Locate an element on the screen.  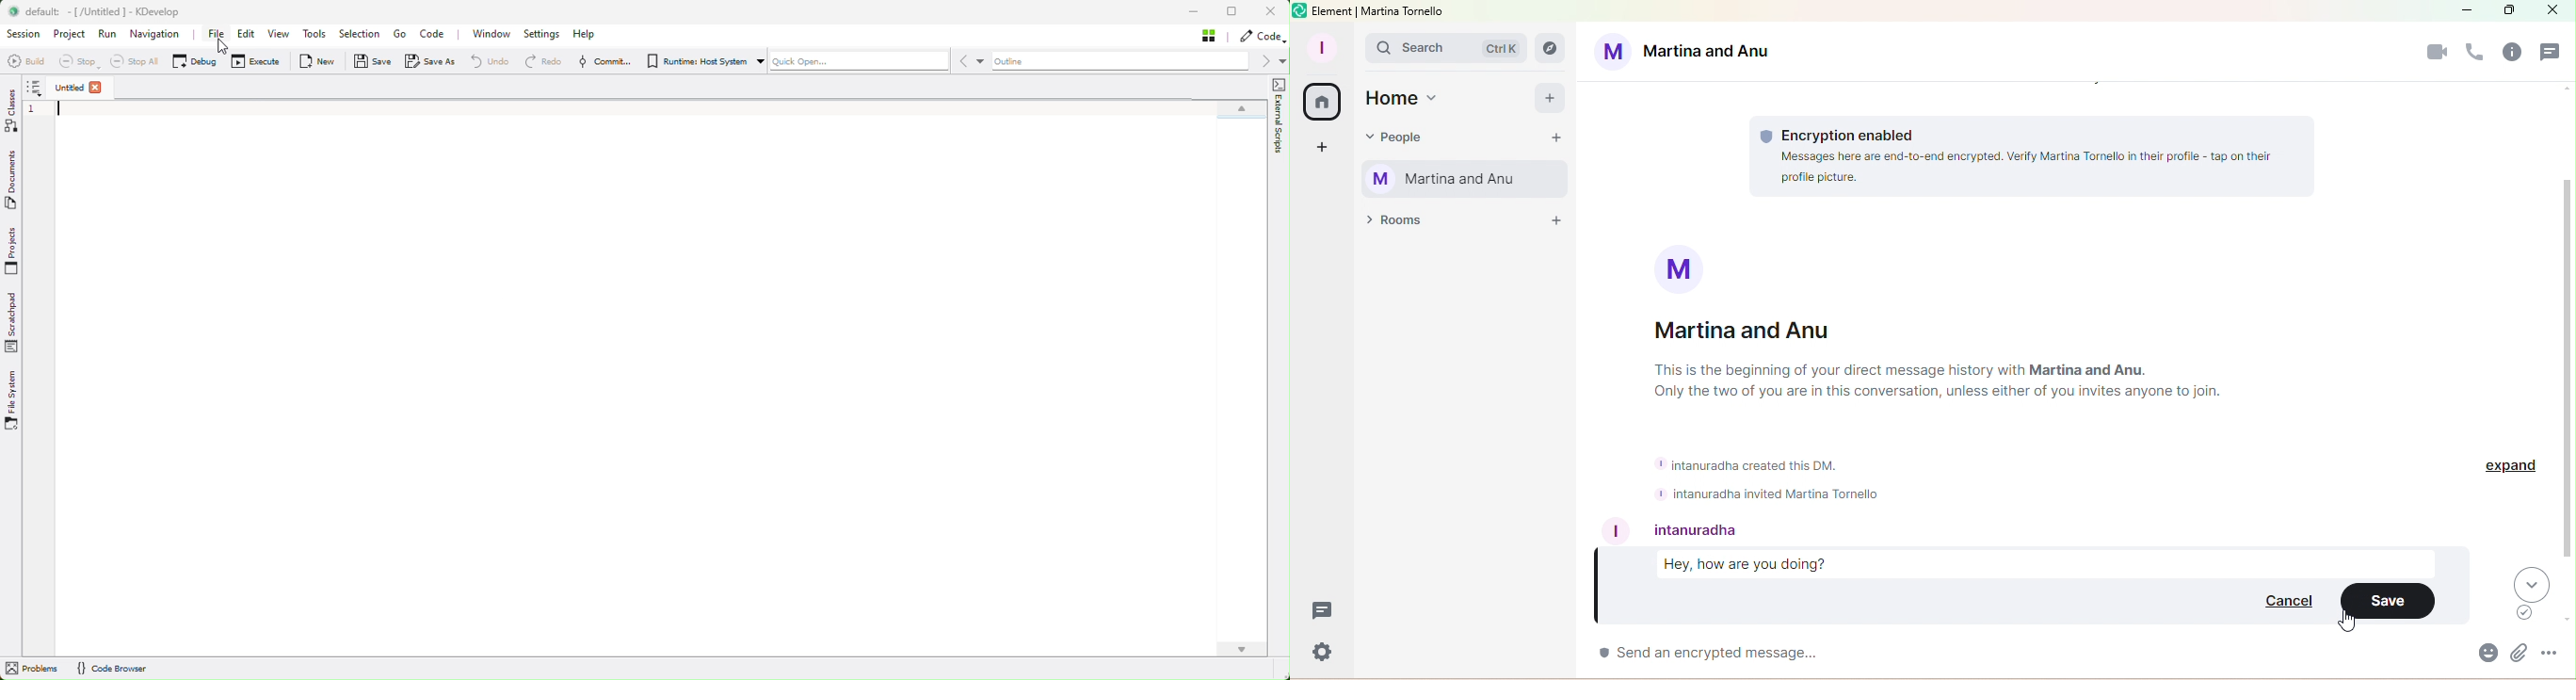
People is located at coordinates (1402, 134).